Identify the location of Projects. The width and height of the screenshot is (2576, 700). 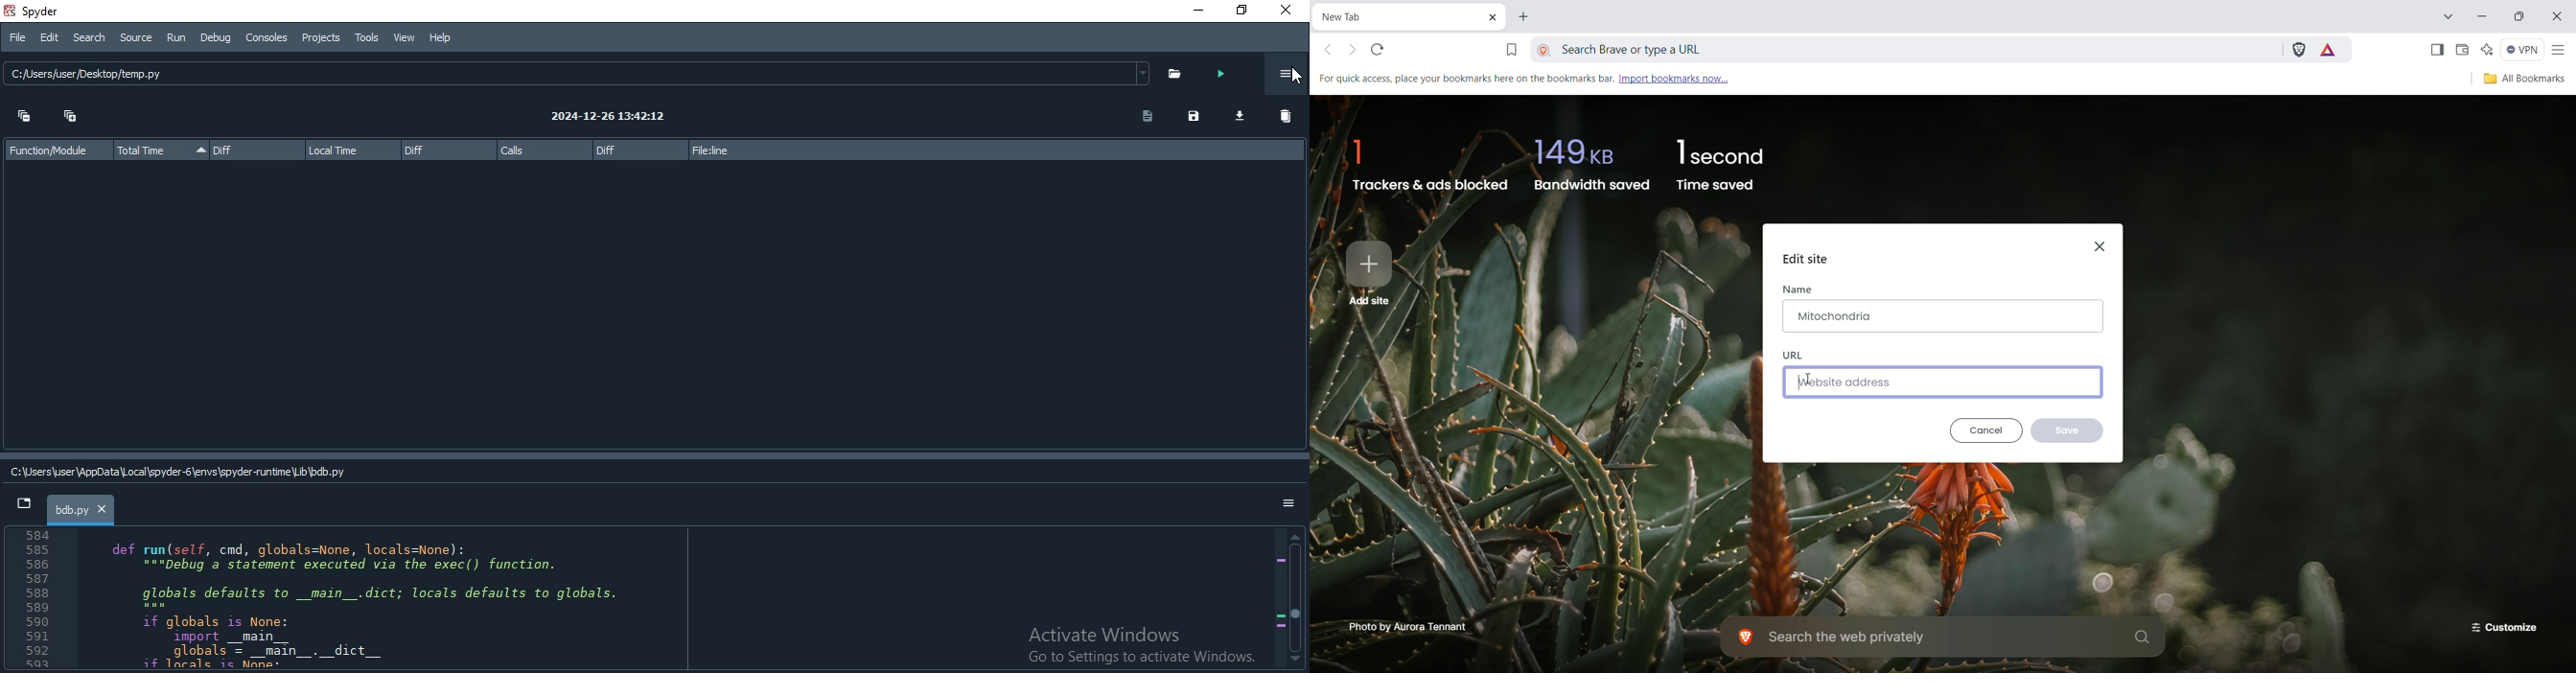
(321, 37).